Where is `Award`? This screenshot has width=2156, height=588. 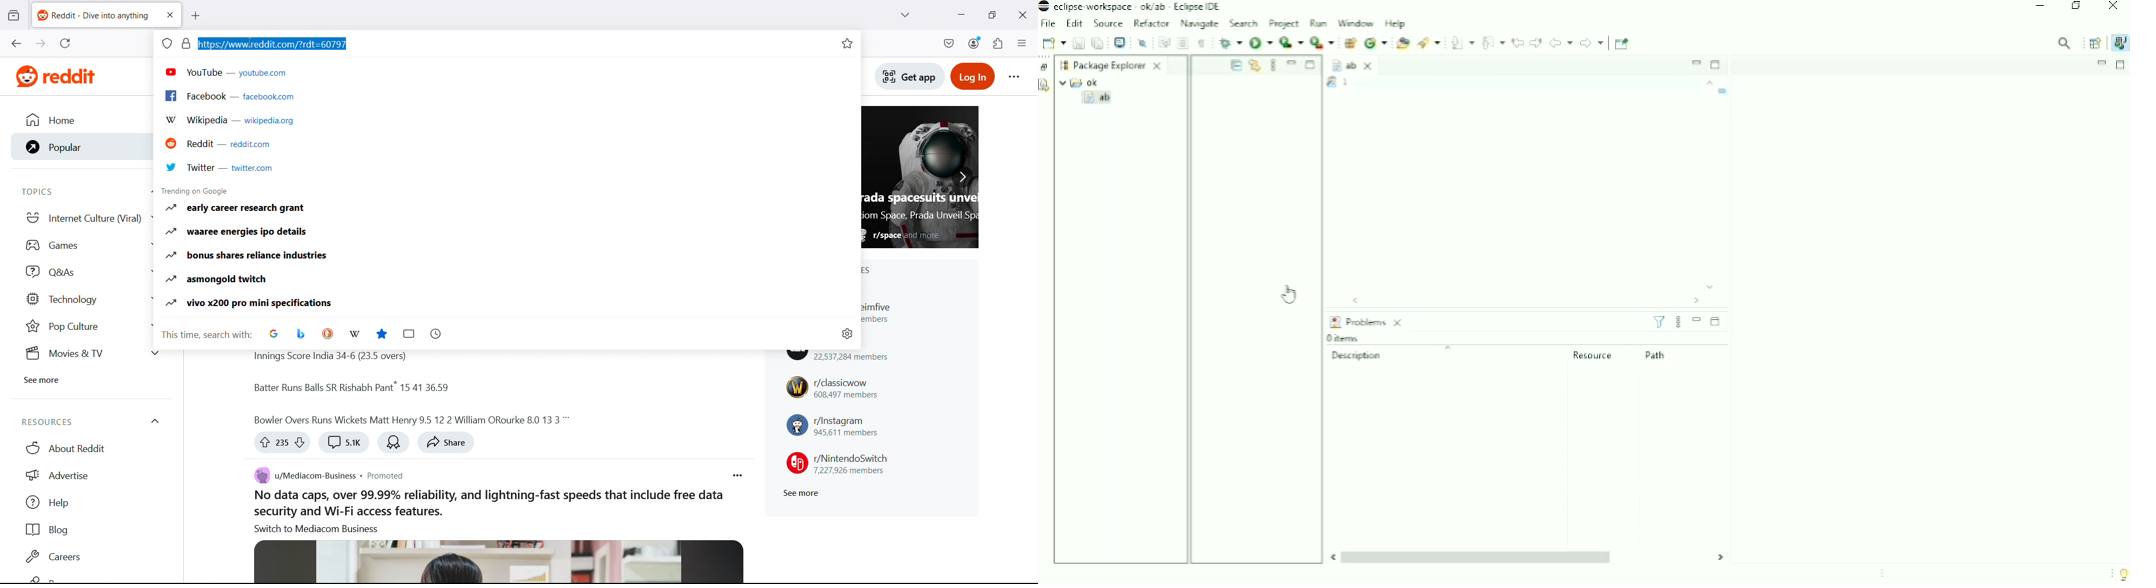 Award is located at coordinates (394, 442).